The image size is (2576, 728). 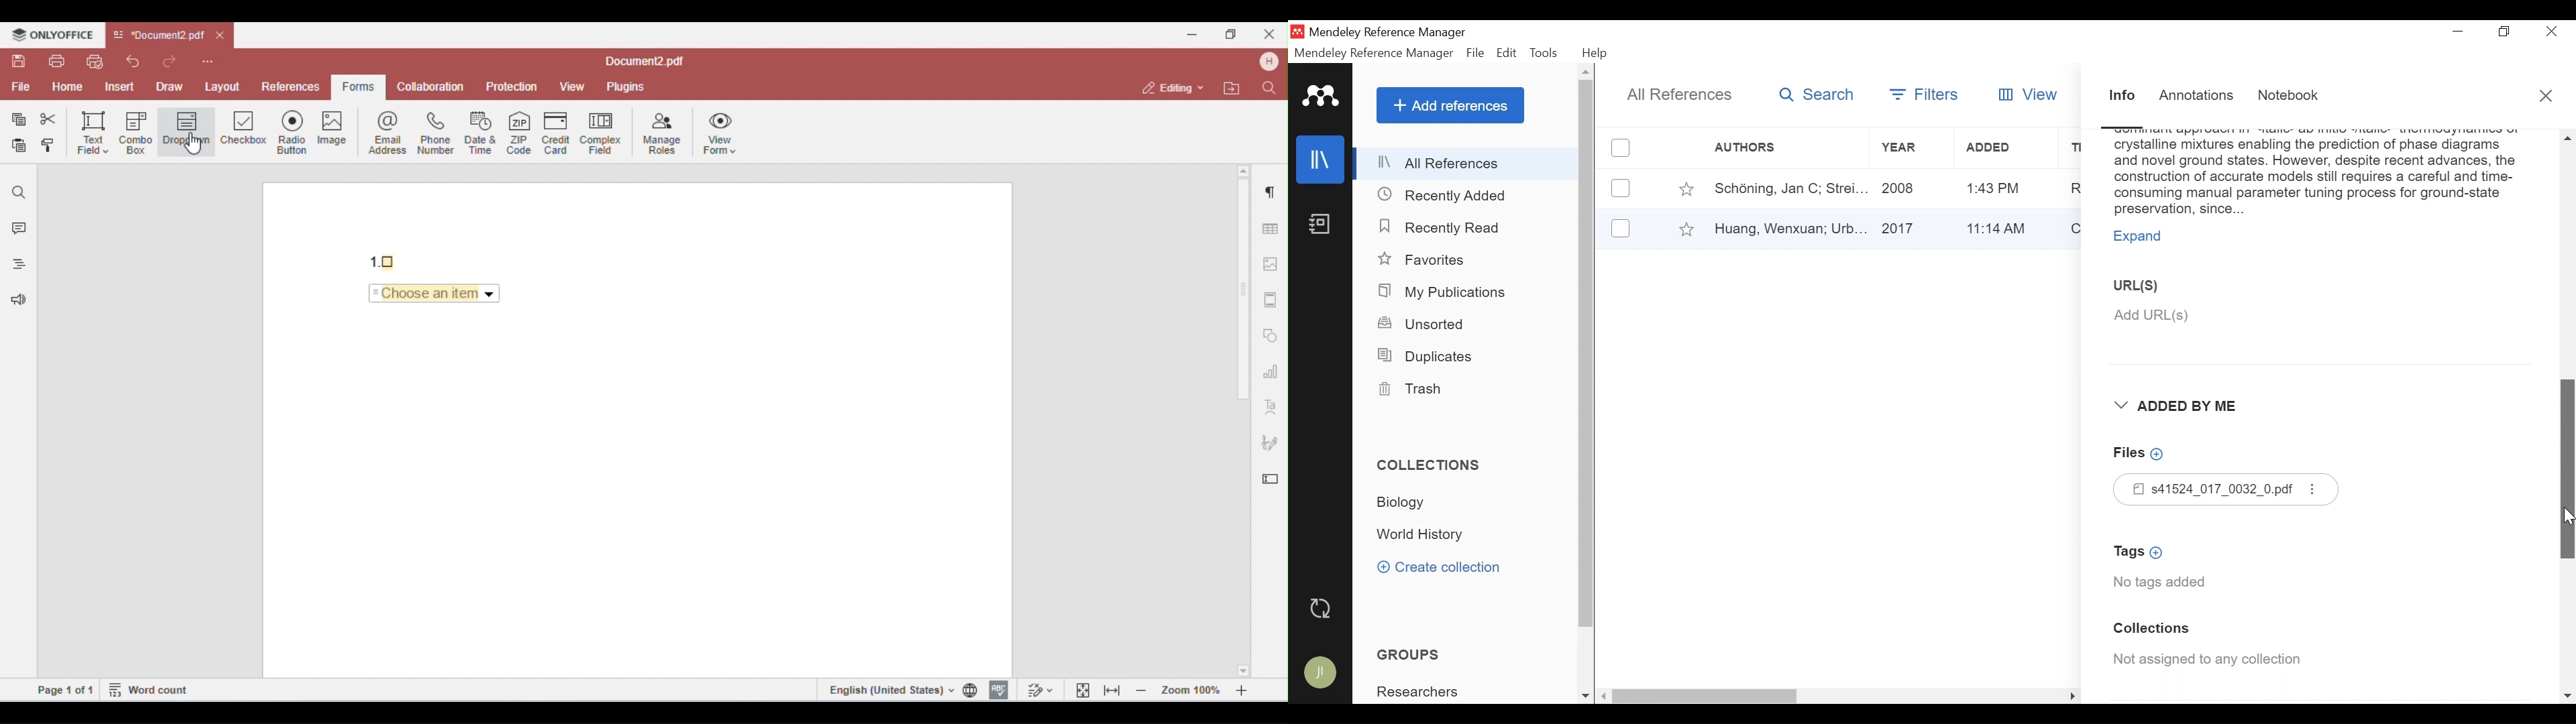 I want to click on Abstract, so click(x=2316, y=174).